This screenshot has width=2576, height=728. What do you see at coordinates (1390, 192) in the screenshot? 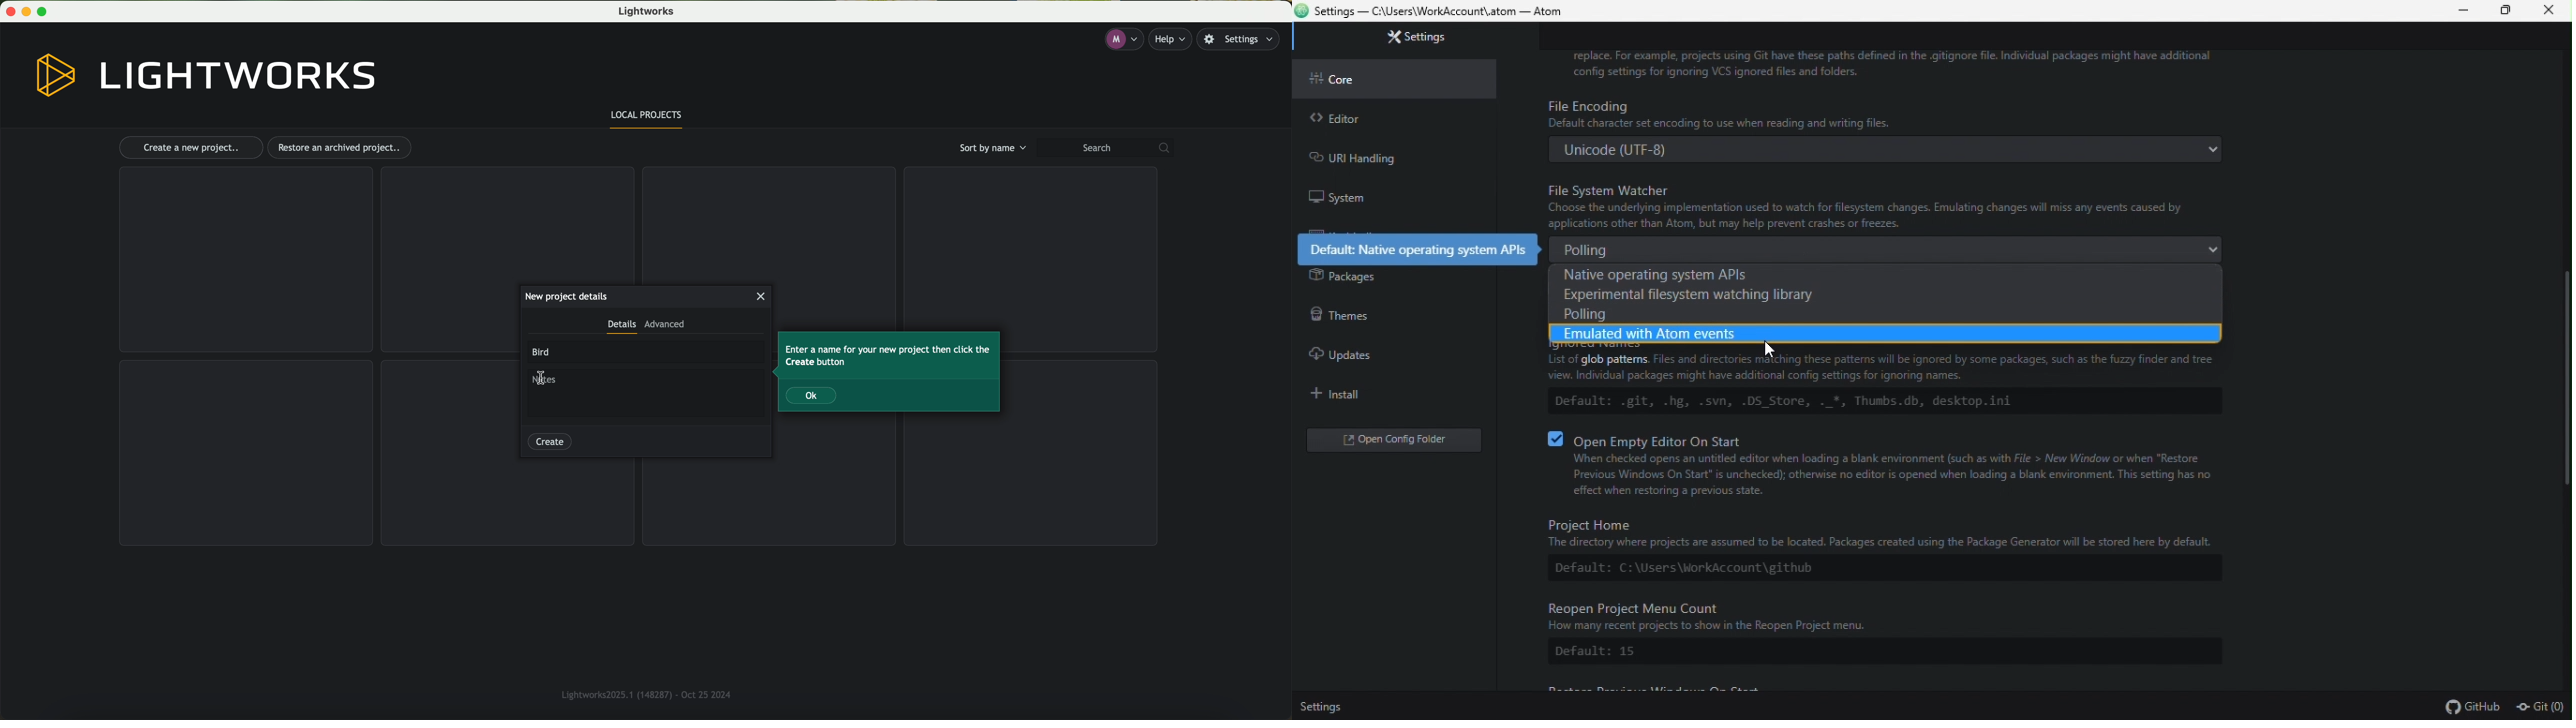
I see `System` at bounding box center [1390, 192].